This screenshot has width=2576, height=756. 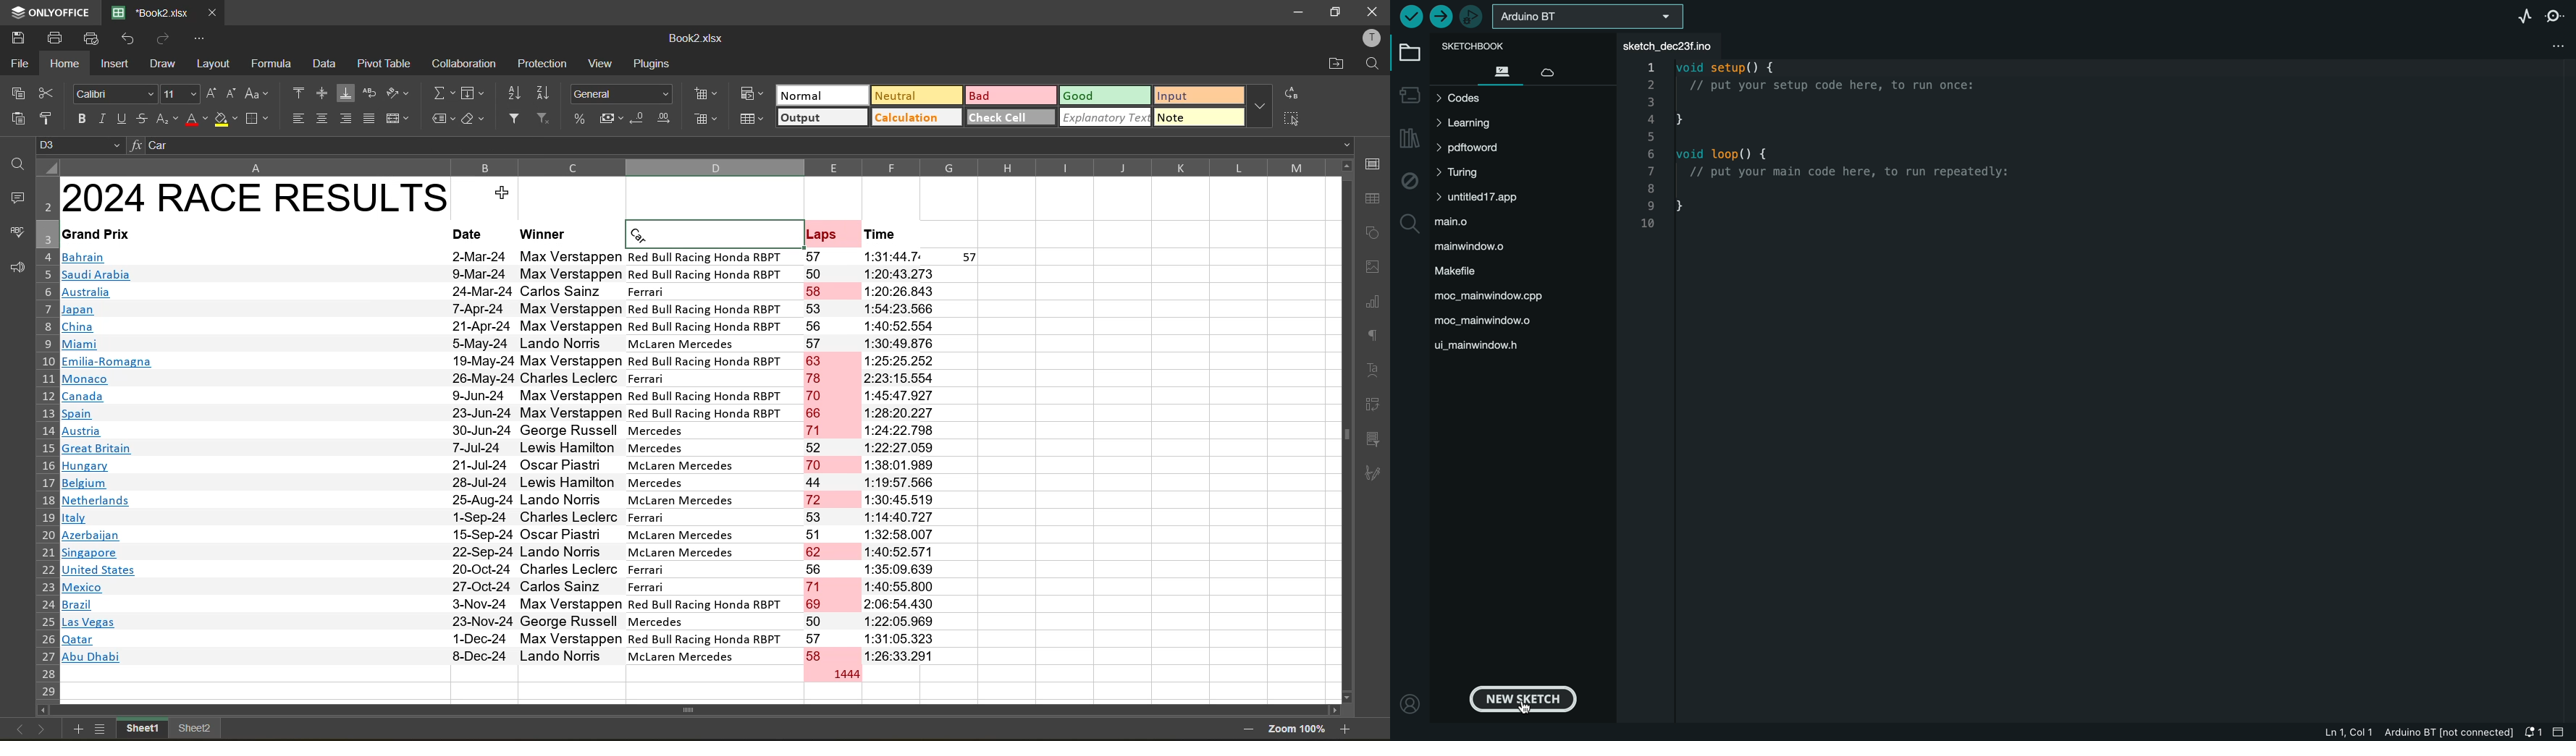 I want to click on previous, so click(x=17, y=728).